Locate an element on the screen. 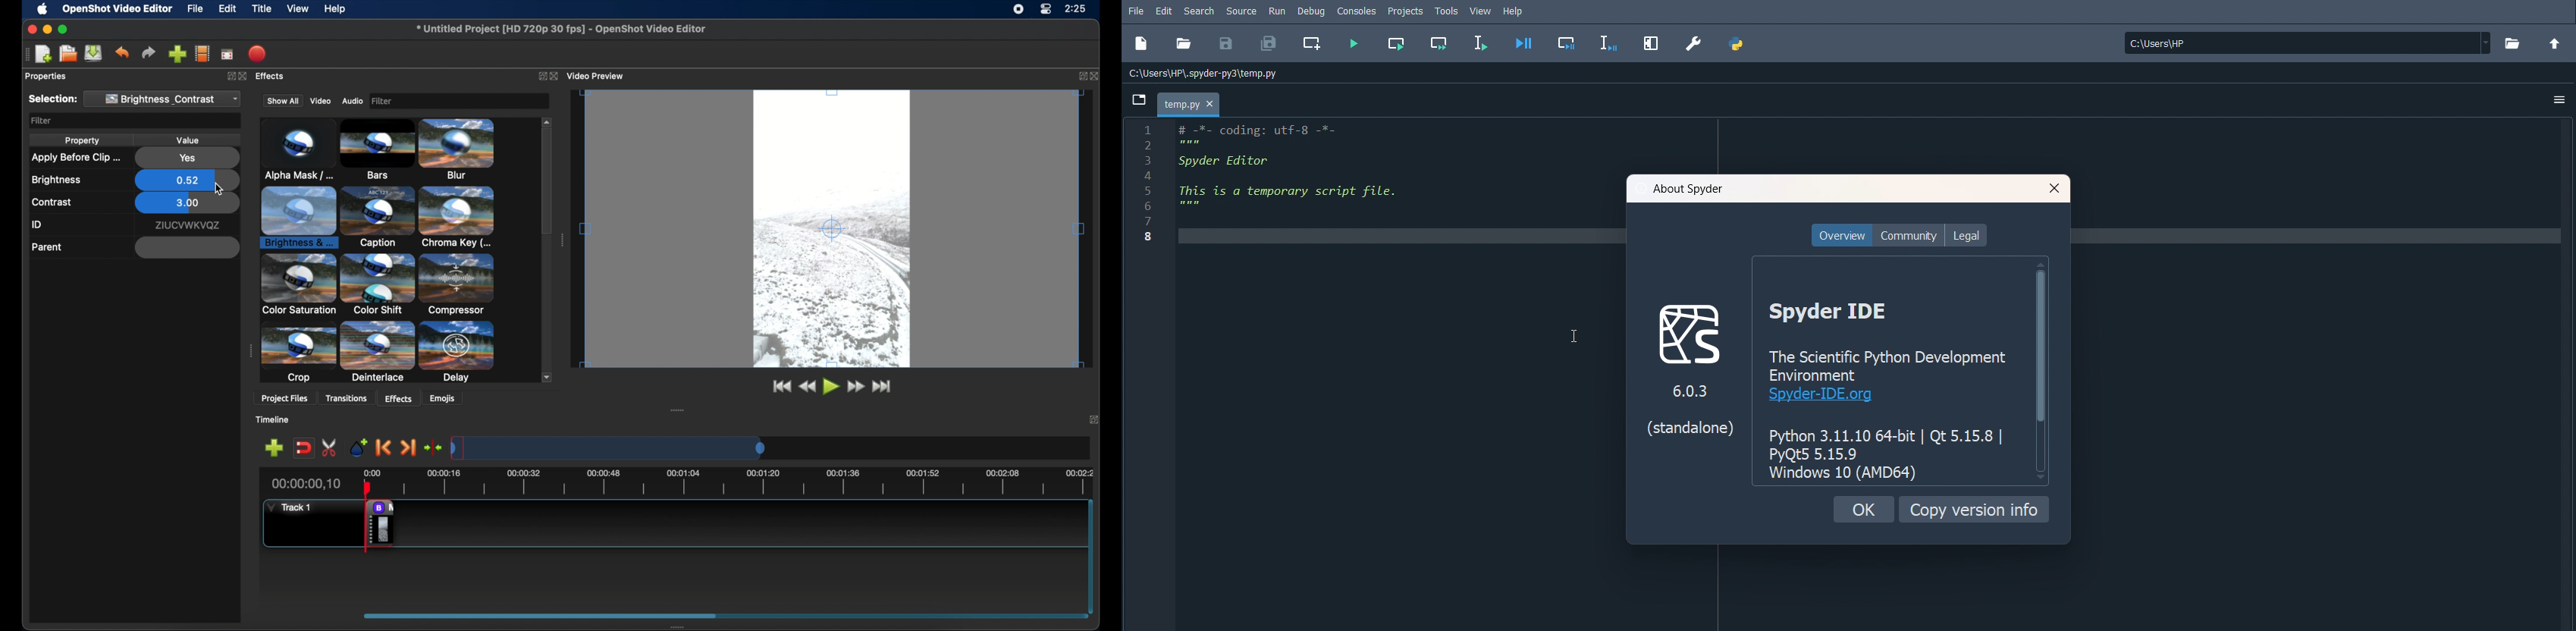 The height and width of the screenshot is (644, 2576). color saturation is located at coordinates (380, 217).